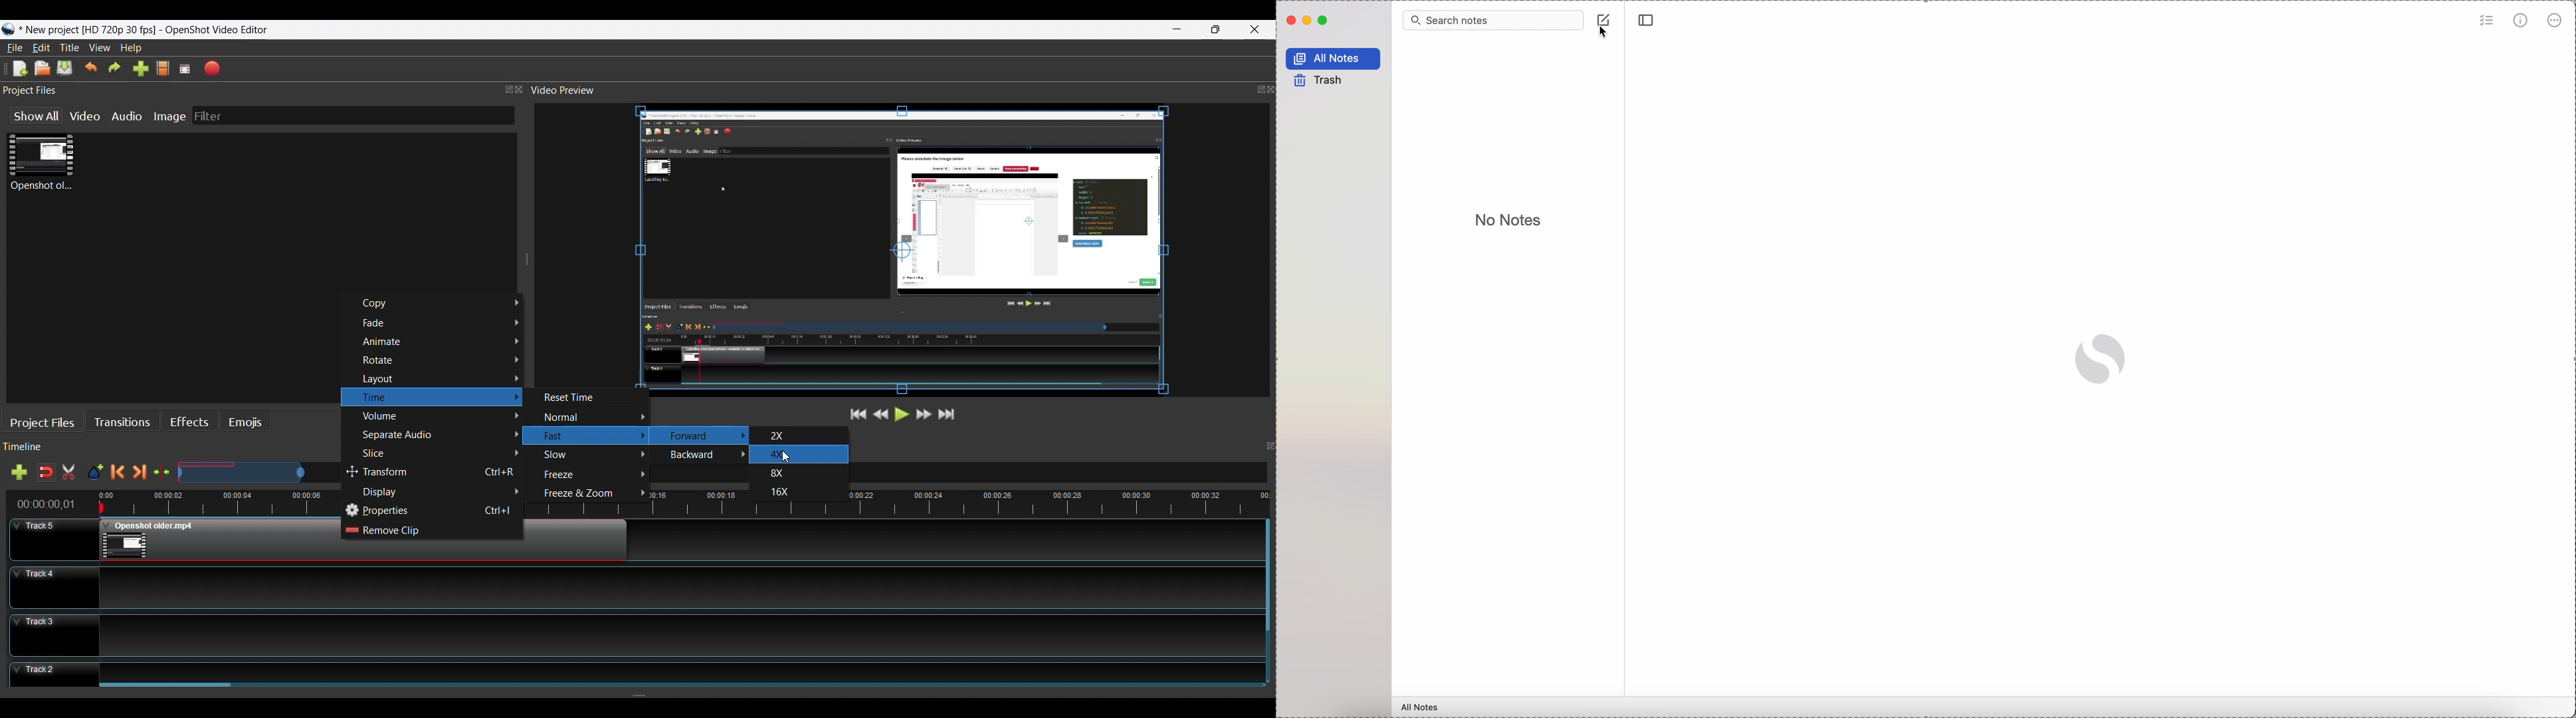 This screenshot has height=728, width=2576. What do you see at coordinates (1179, 29) in the screenshot?
I see `minimize` at bounding box center [1179, 29].